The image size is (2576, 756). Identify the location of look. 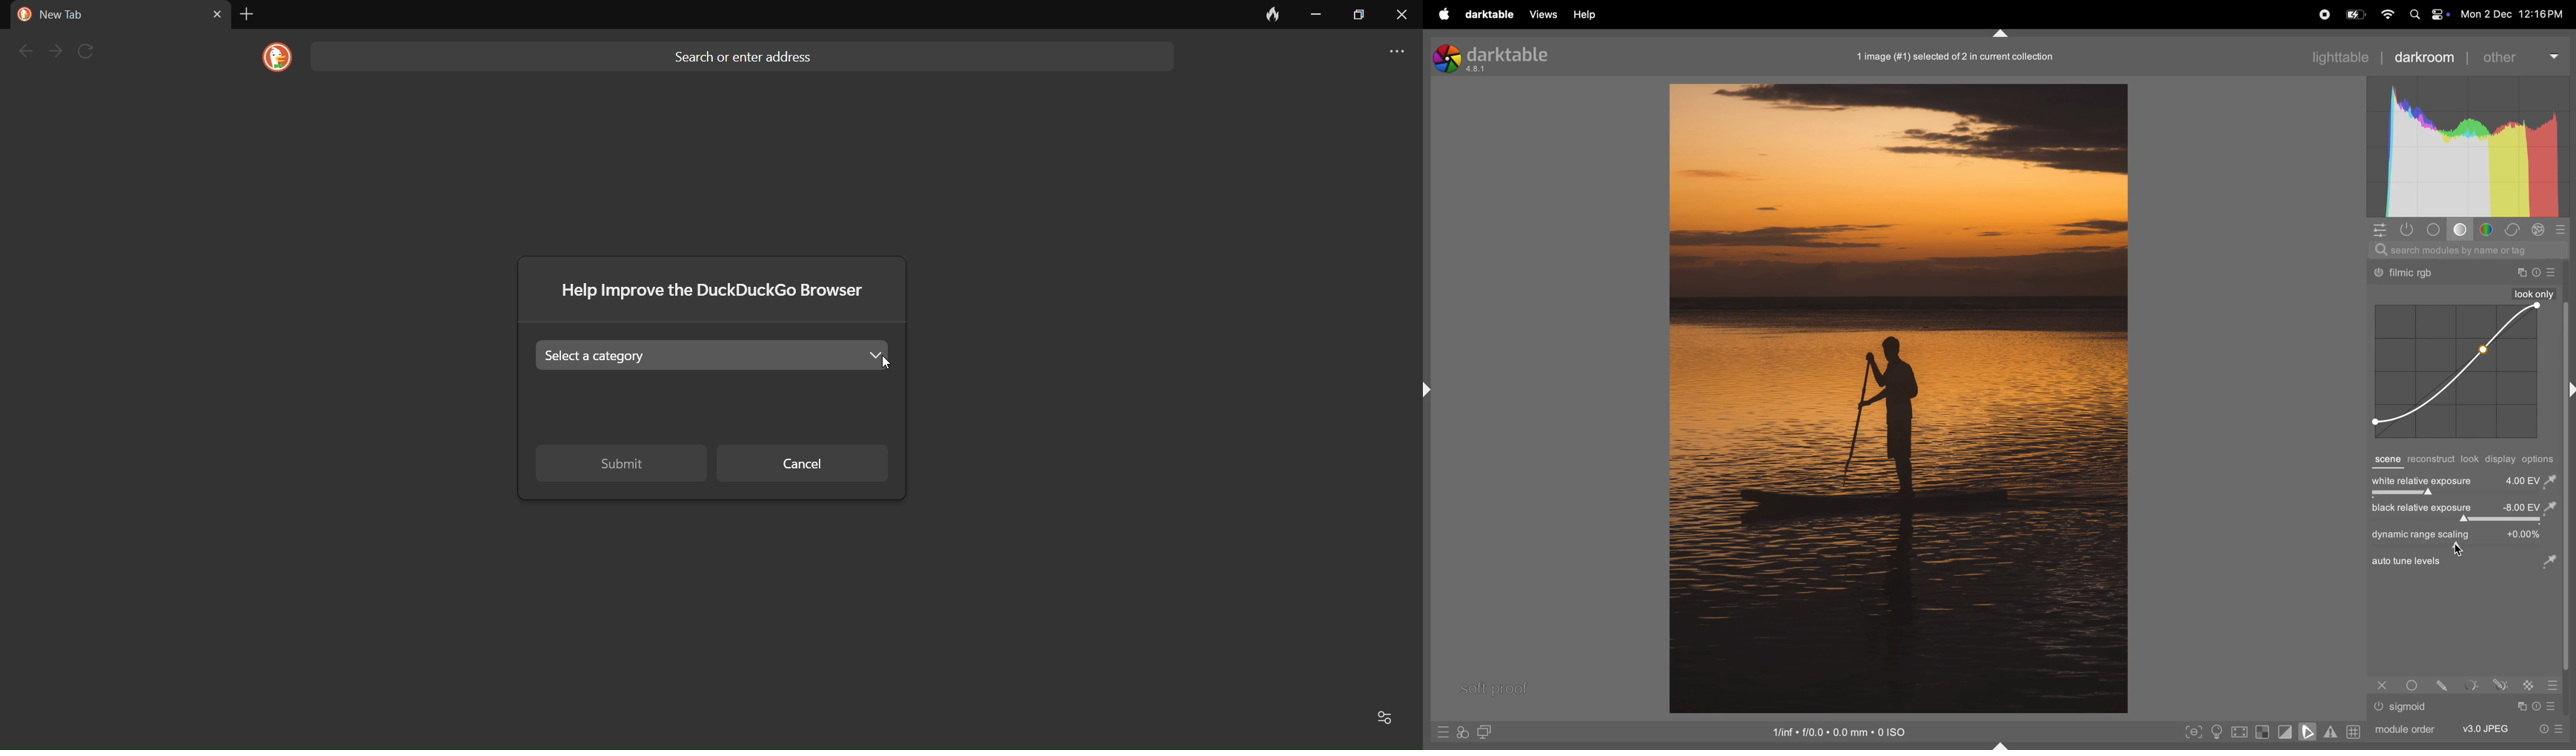
(2471, 459).